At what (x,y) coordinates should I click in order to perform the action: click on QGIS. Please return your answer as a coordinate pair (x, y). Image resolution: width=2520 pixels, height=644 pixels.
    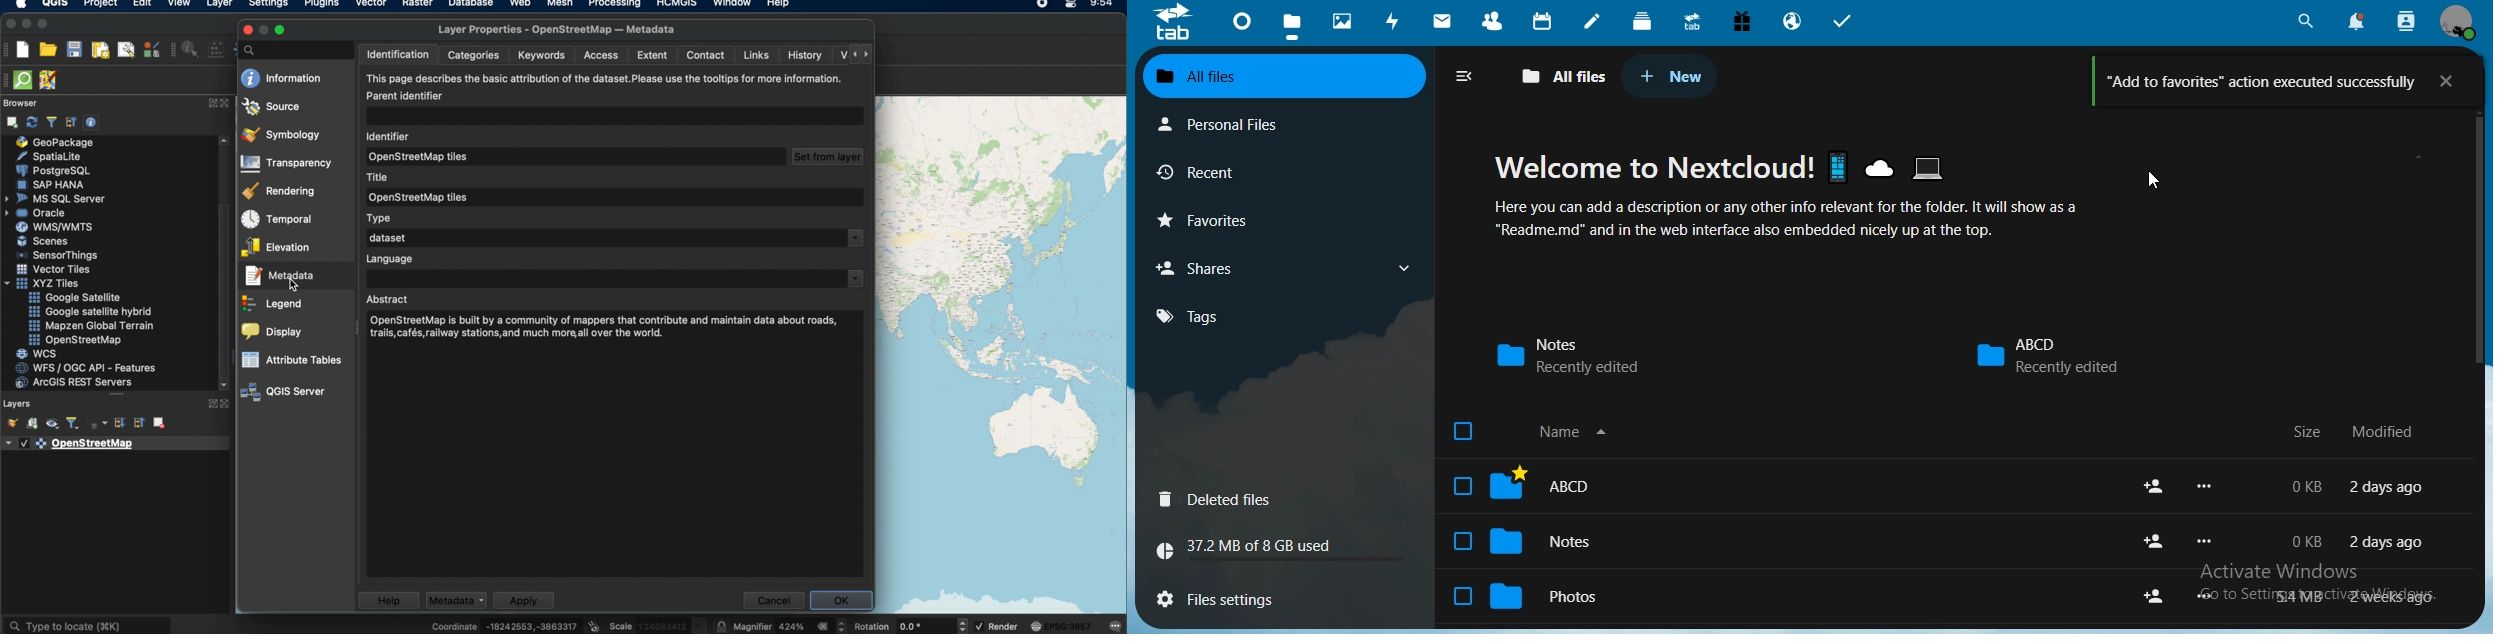
    Looking at the image, I should click on (55, 5).